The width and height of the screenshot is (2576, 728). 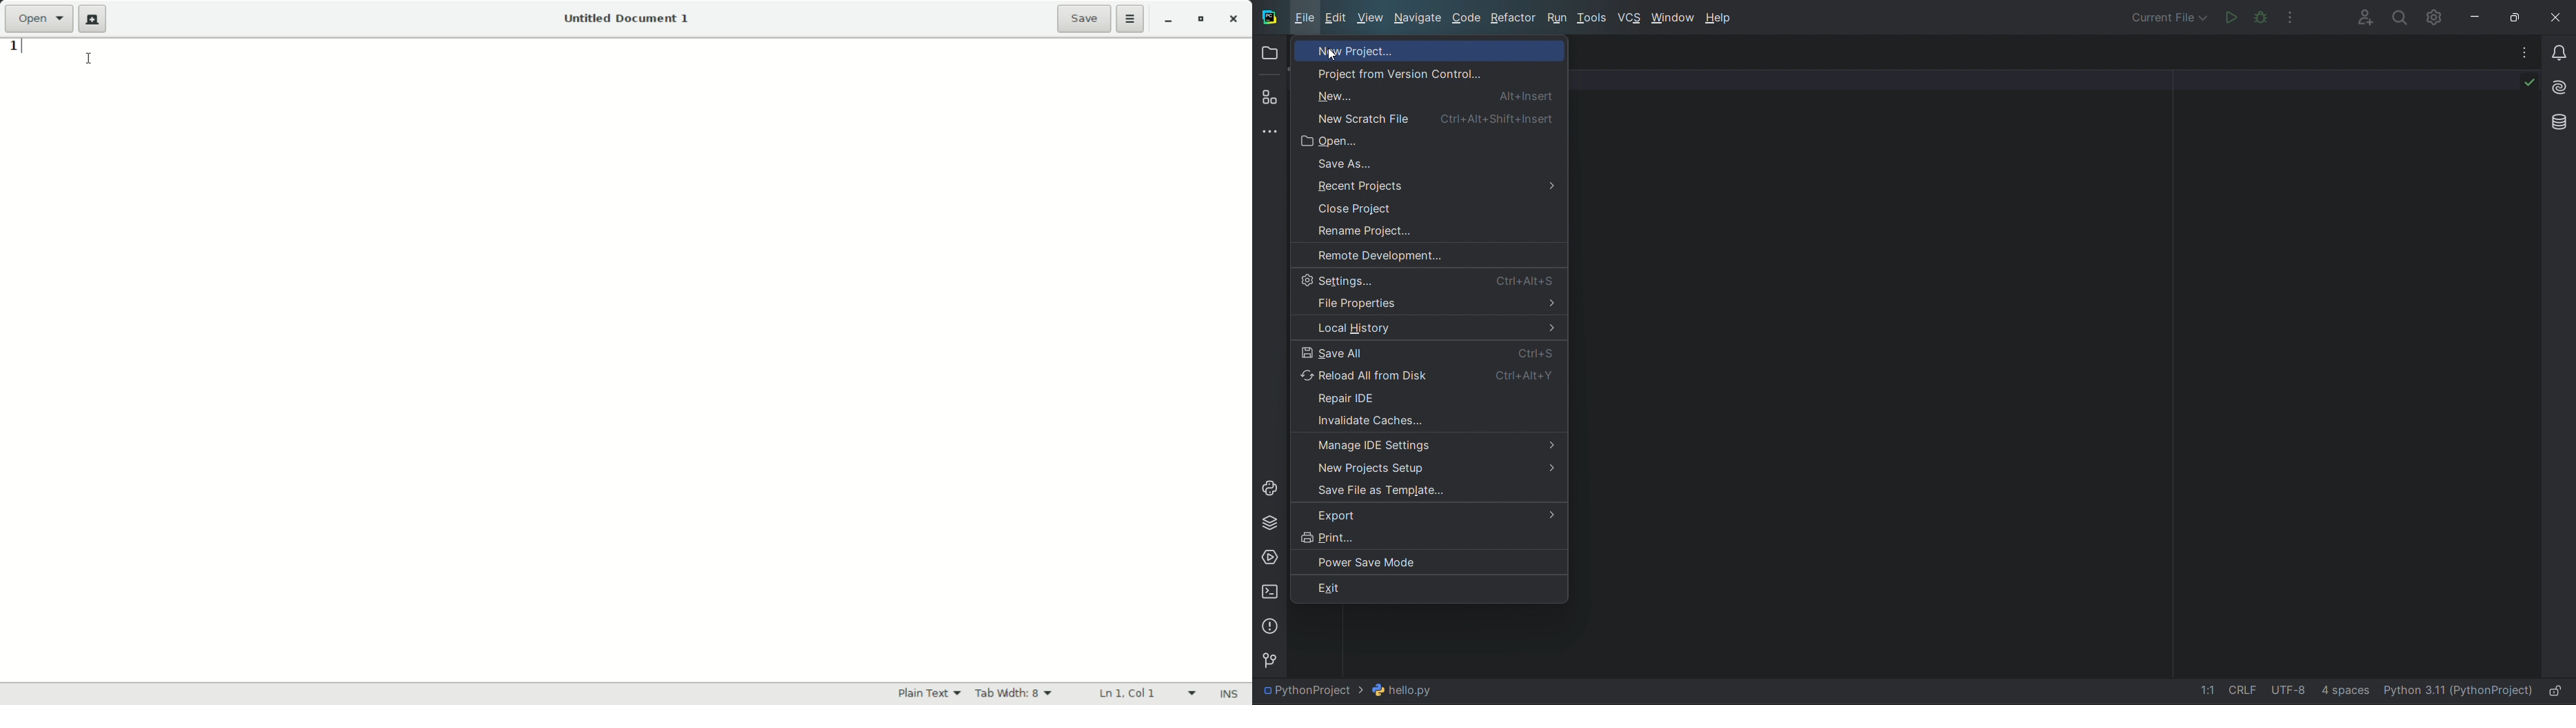 I want to click on settings, so click(x=1436, y=279).